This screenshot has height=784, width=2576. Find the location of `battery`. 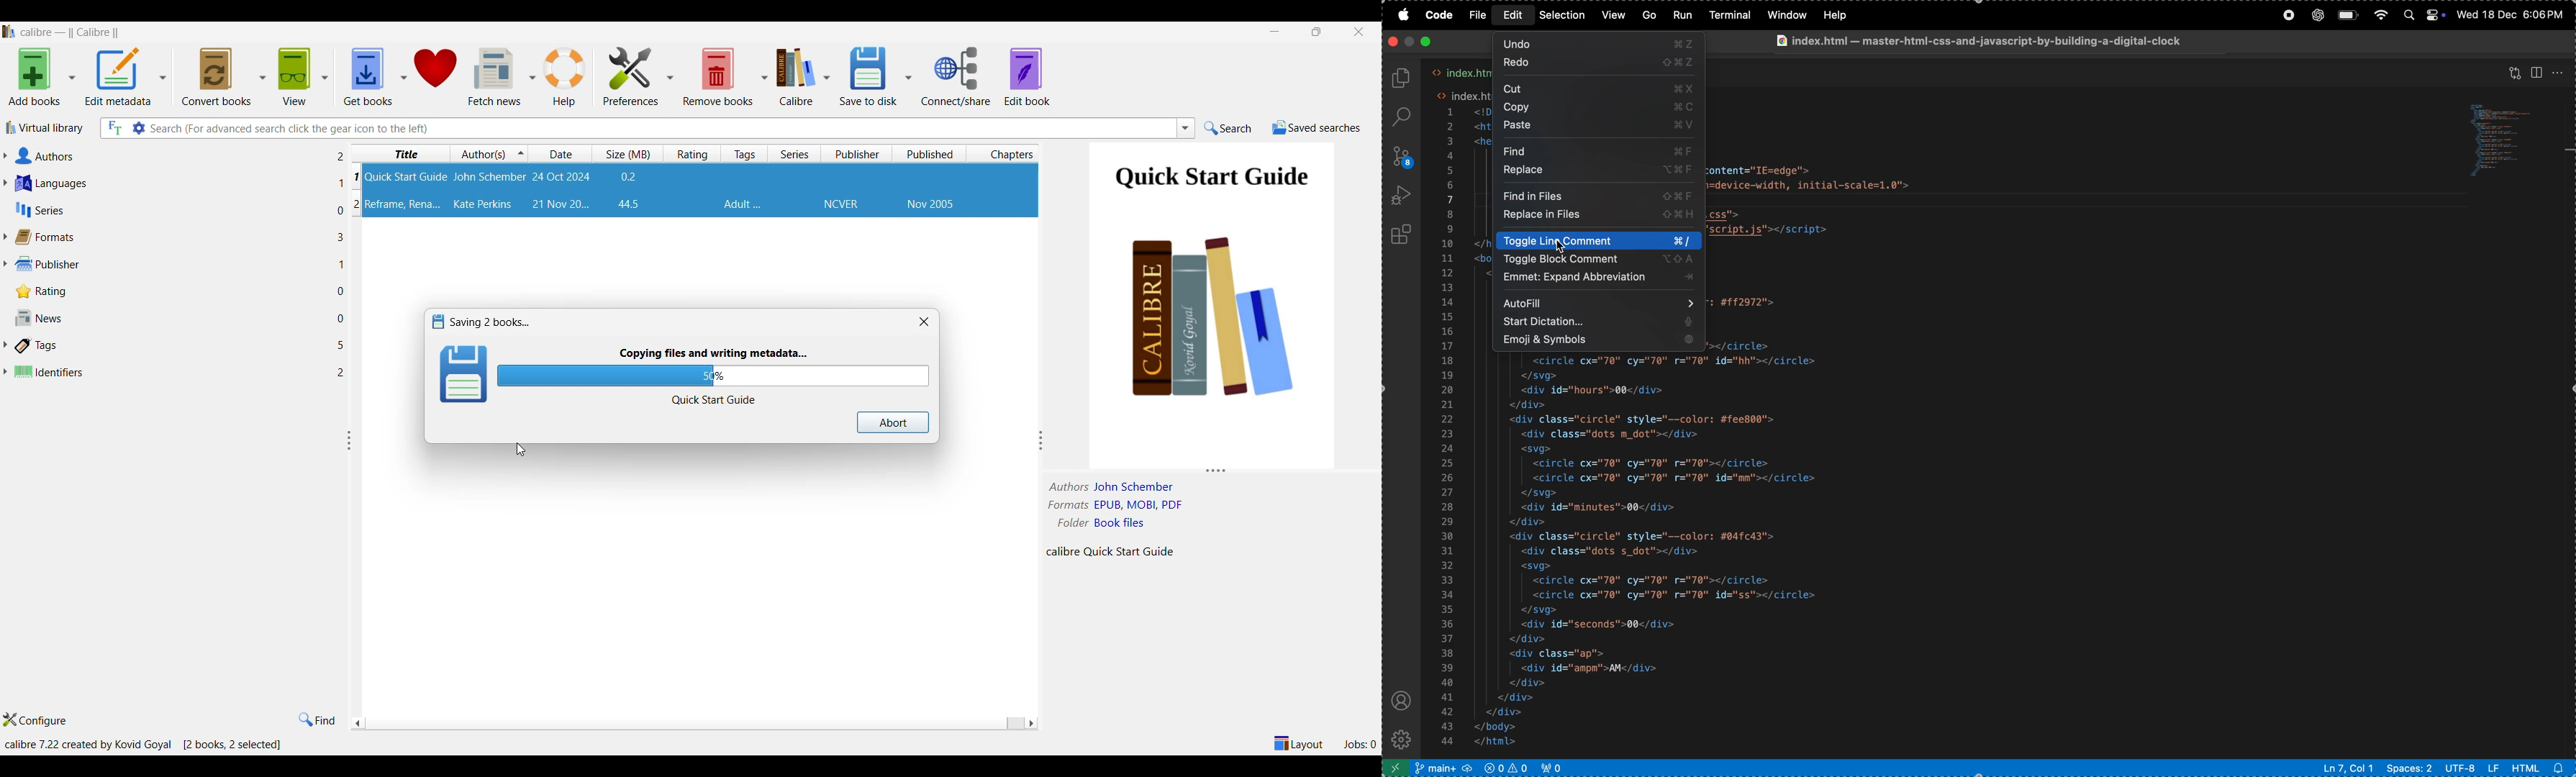

battery is located at coordinates (2348, 15).